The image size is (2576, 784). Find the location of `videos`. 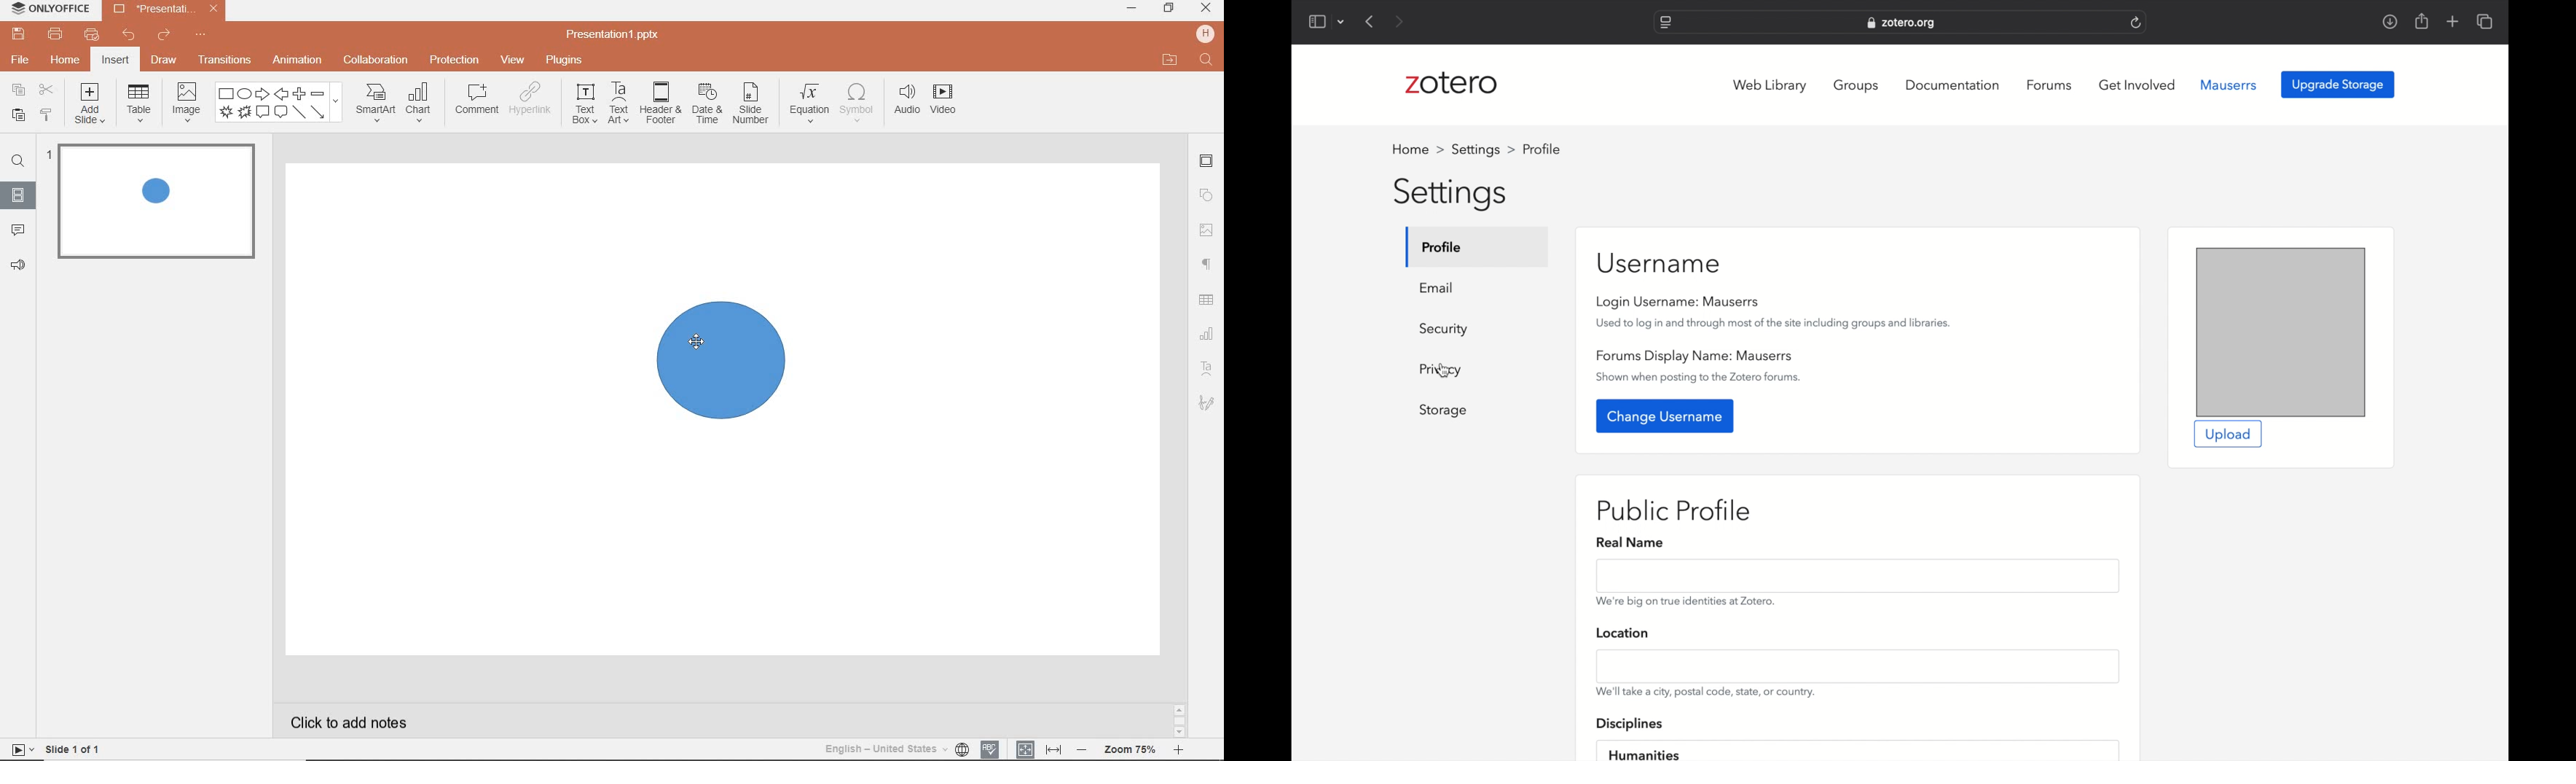

videos is located at coordinates (945, 101).